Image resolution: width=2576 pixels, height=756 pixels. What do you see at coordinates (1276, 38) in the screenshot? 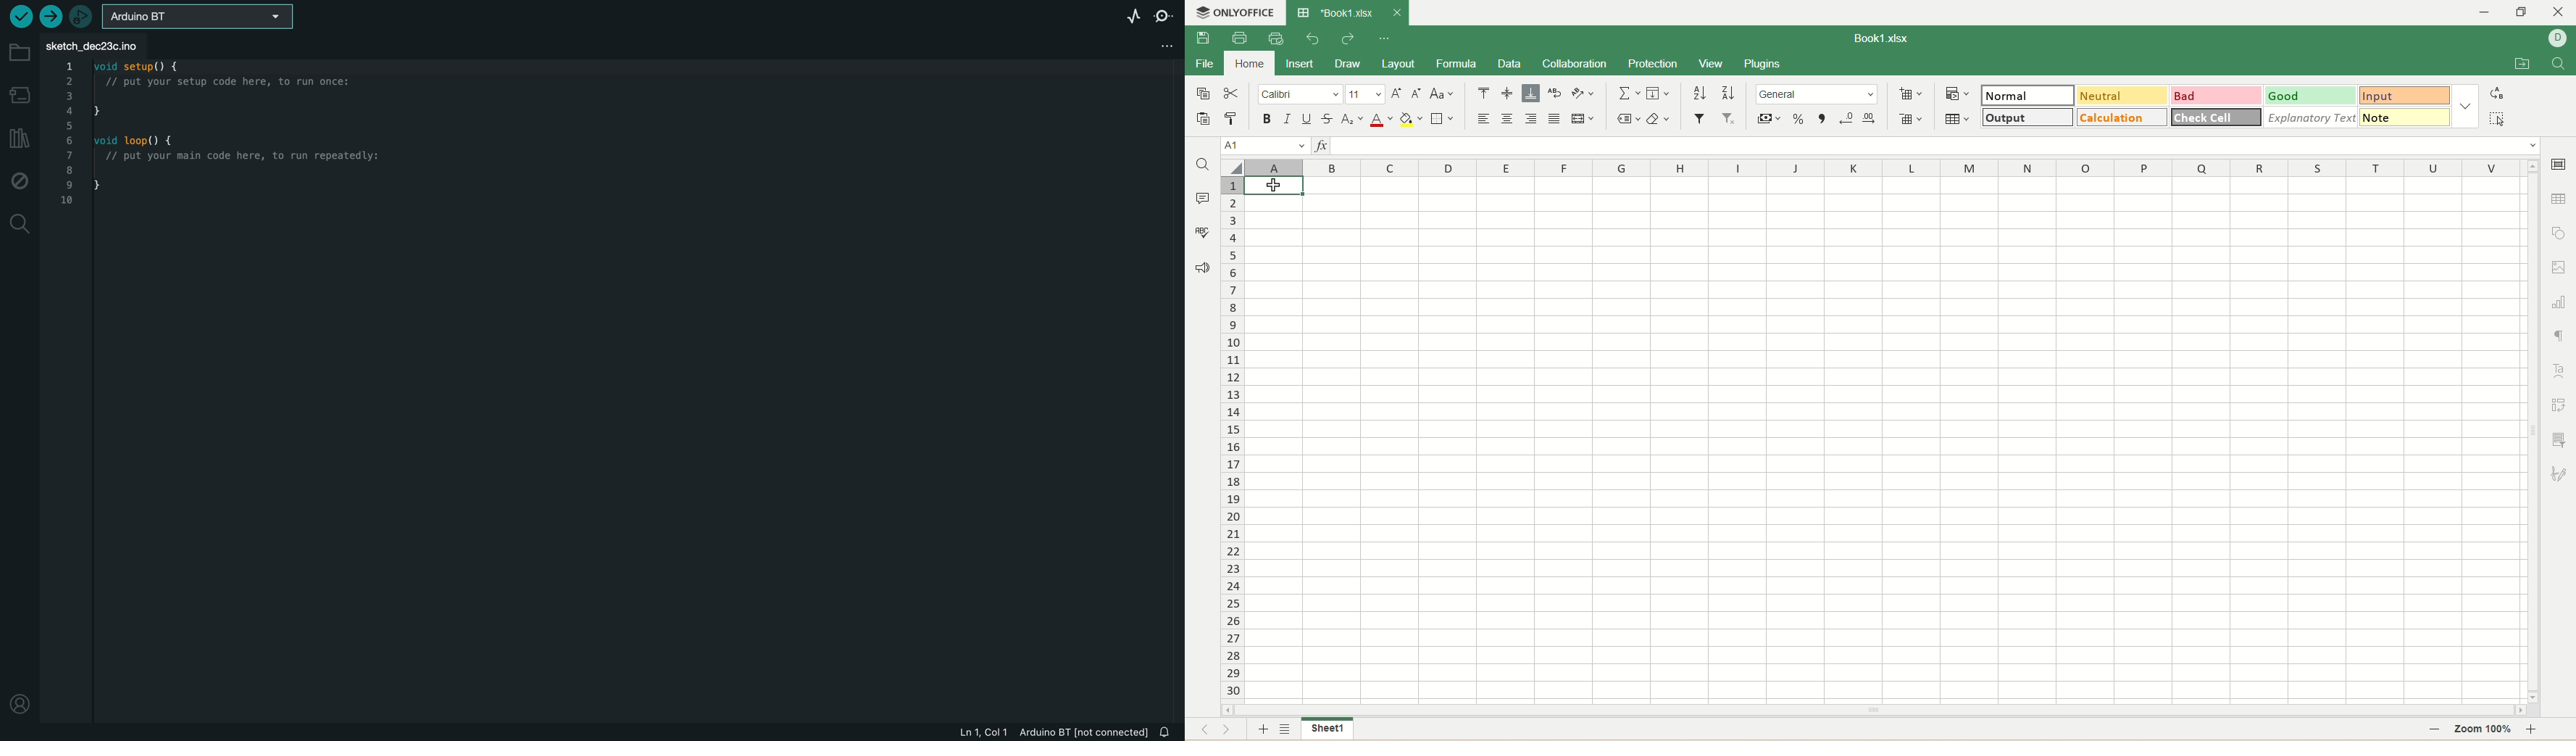
I see `quick print` at bounding box center [1276, 38].